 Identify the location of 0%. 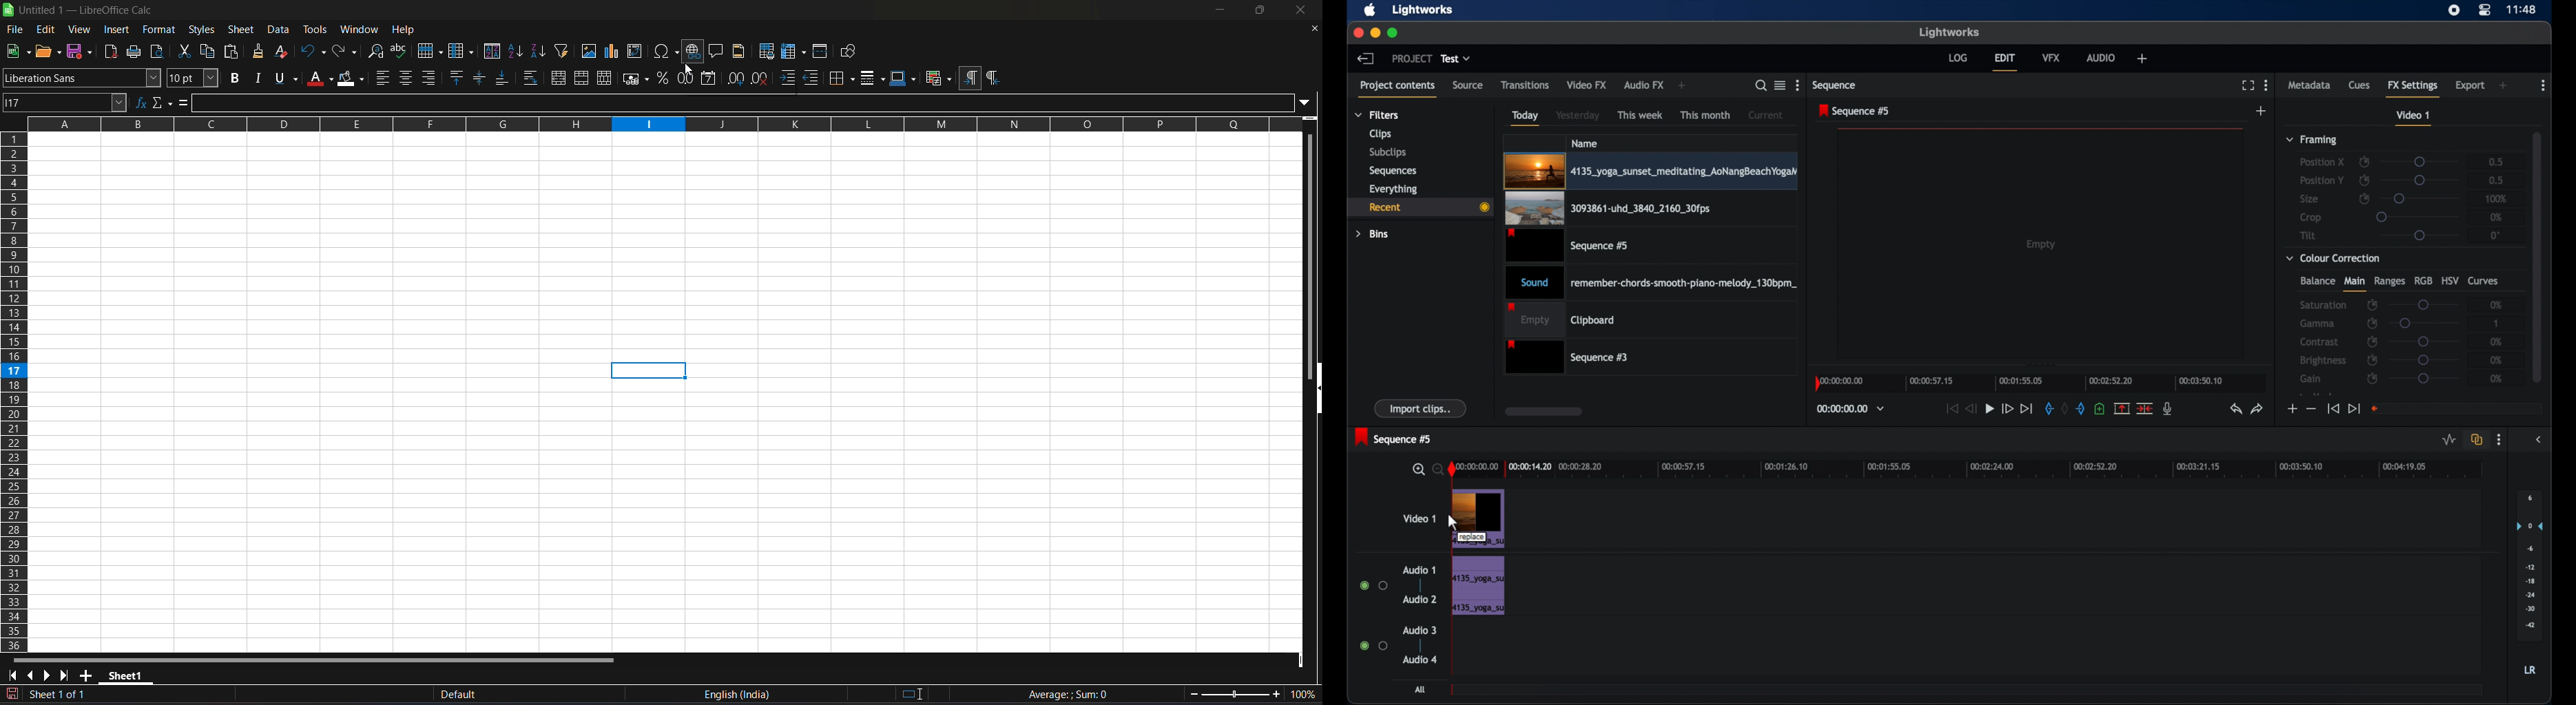
(2495, 343).